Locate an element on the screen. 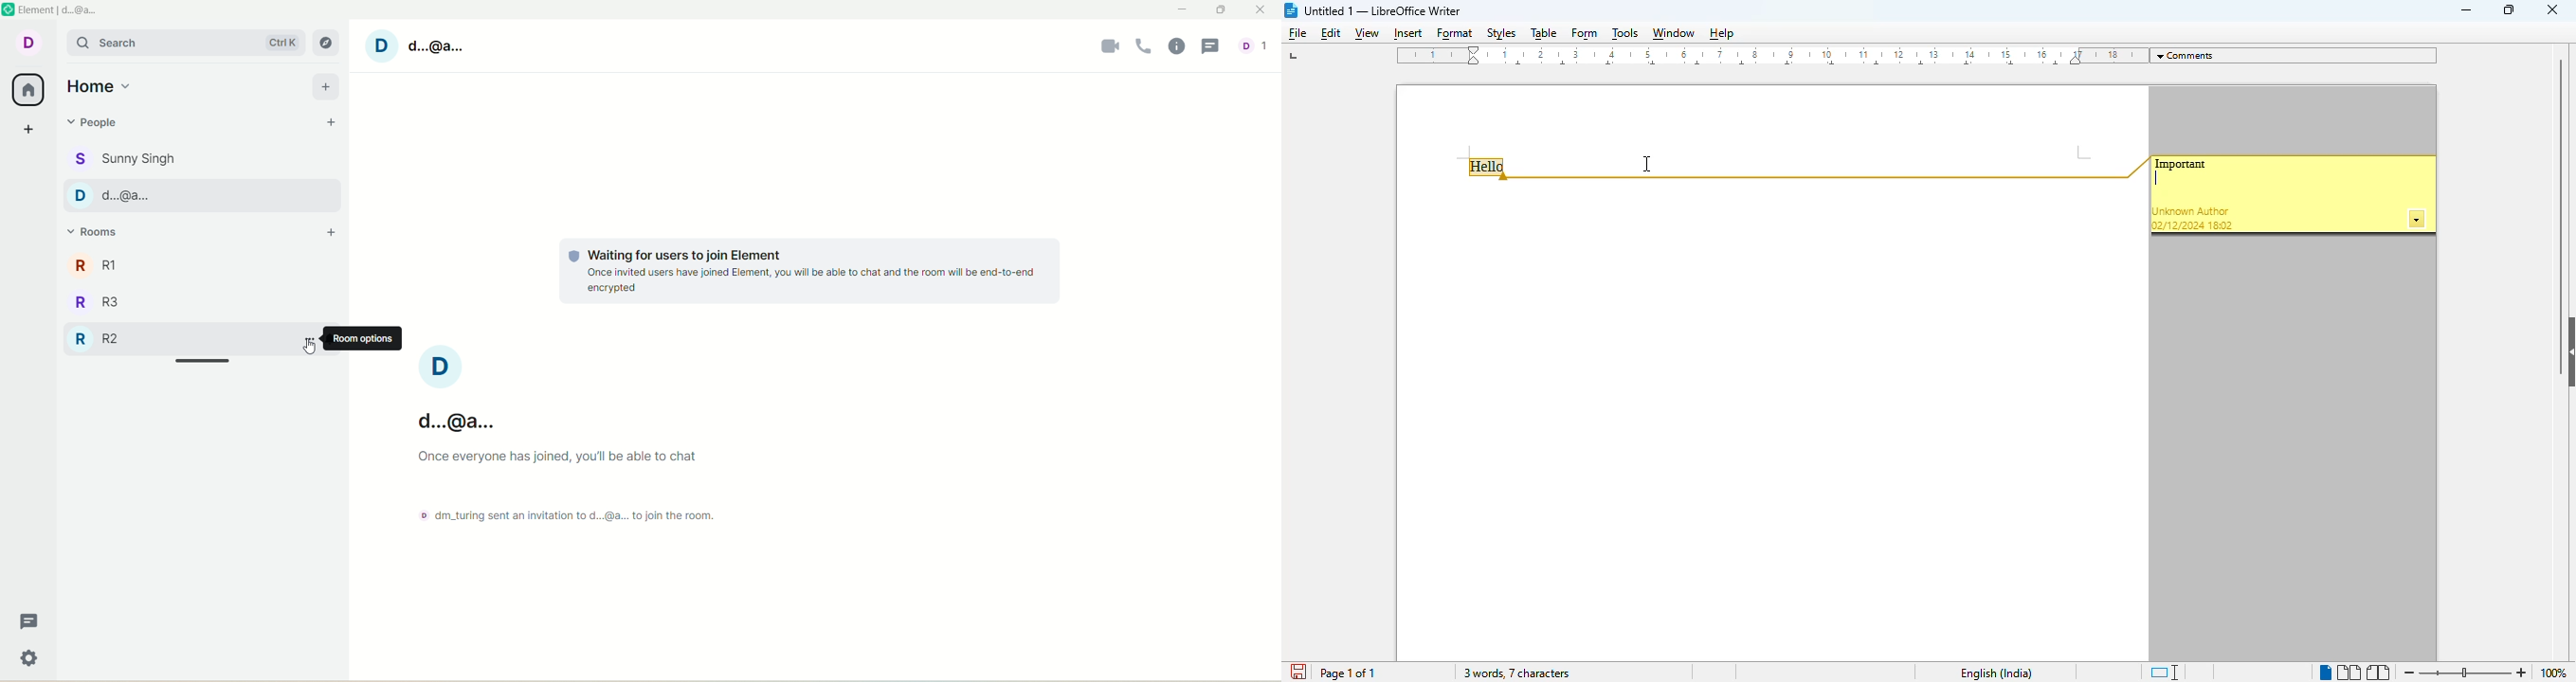 The image size is (2576, 700). insert is located at coordinates (1406, 34).